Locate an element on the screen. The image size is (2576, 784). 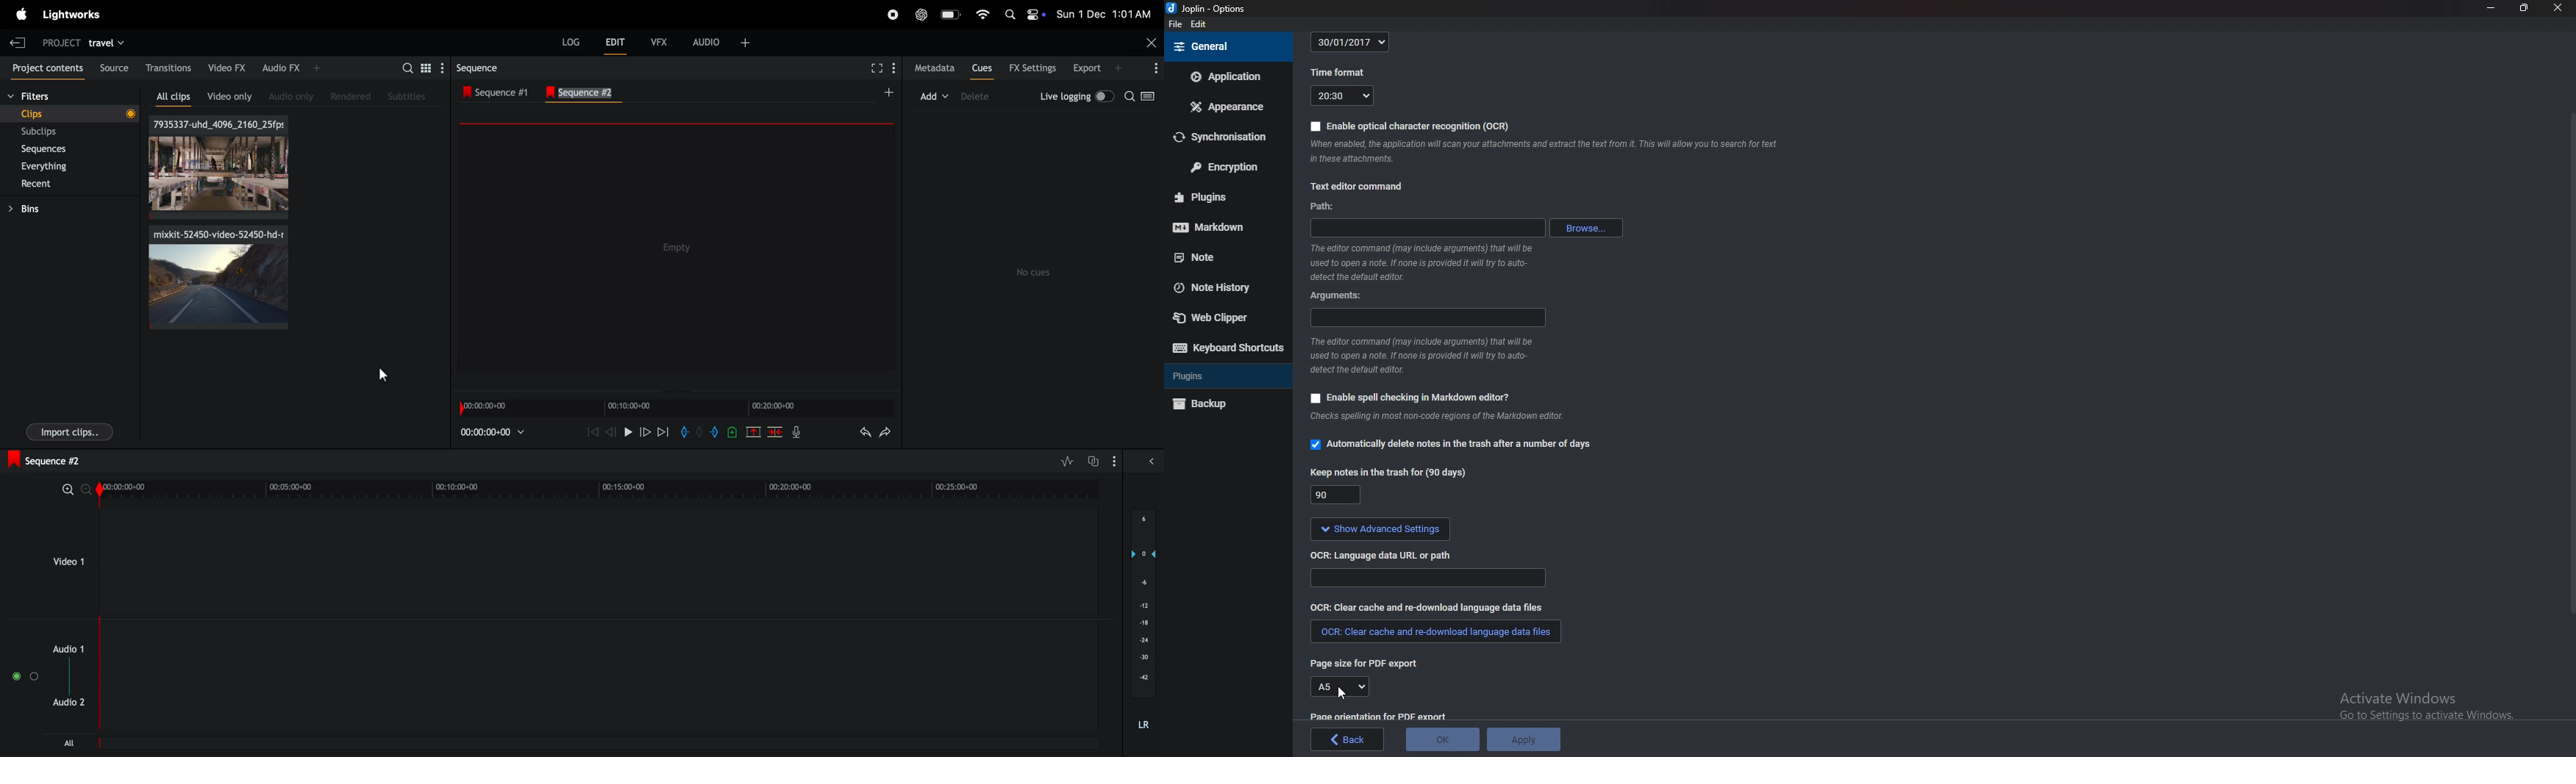
toggle audio levels is located at coordinates (1067, 461).